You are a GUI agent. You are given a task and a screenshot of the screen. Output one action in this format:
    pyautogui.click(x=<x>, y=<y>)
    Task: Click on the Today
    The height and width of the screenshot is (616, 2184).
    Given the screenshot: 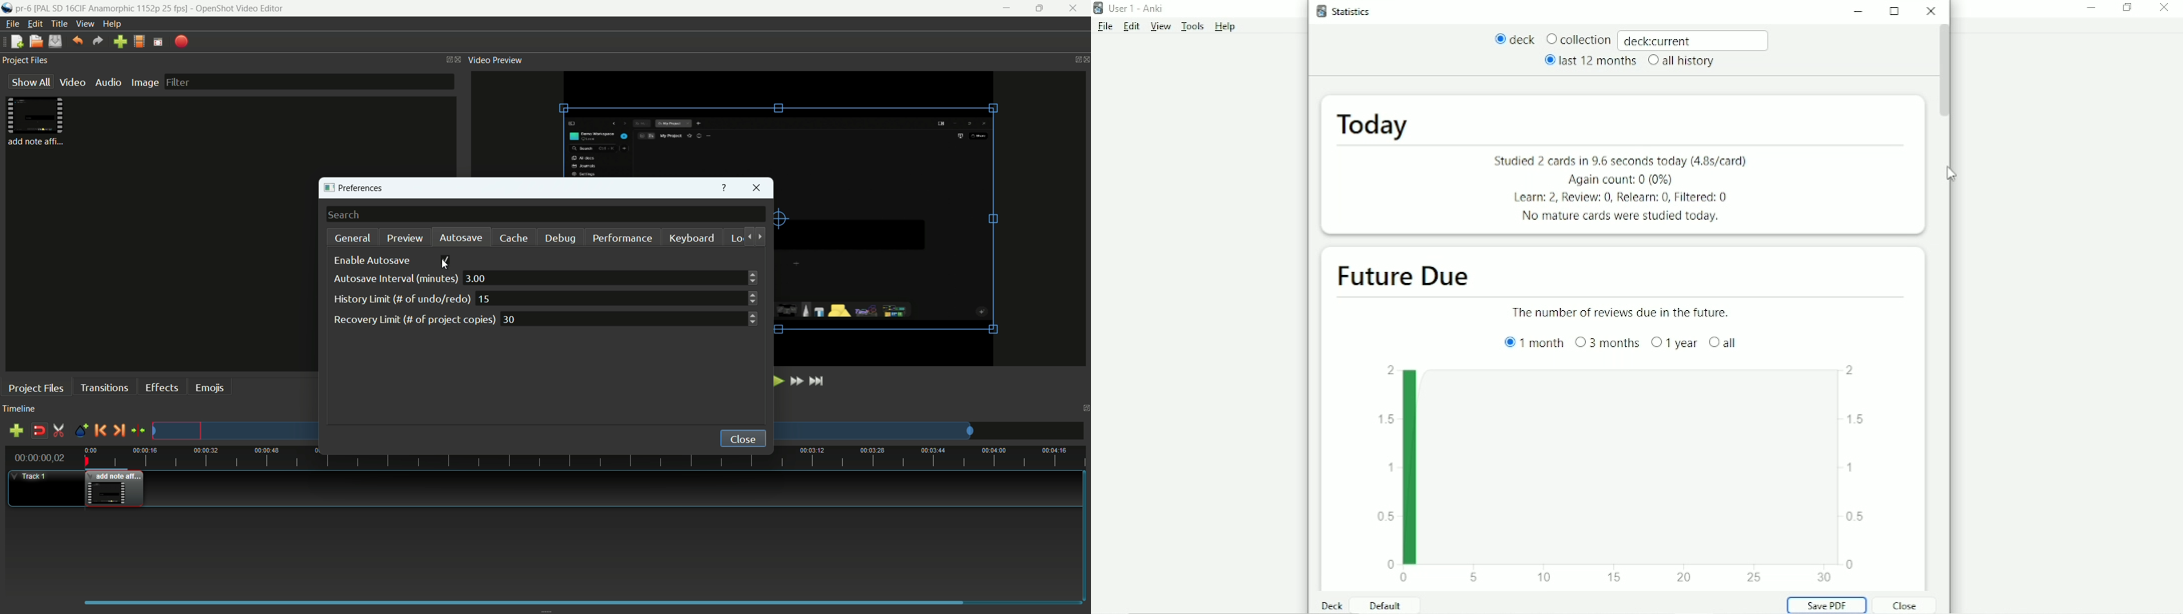 What is the action you would take?
    pyautogui.click(x=1372, y=124)
    